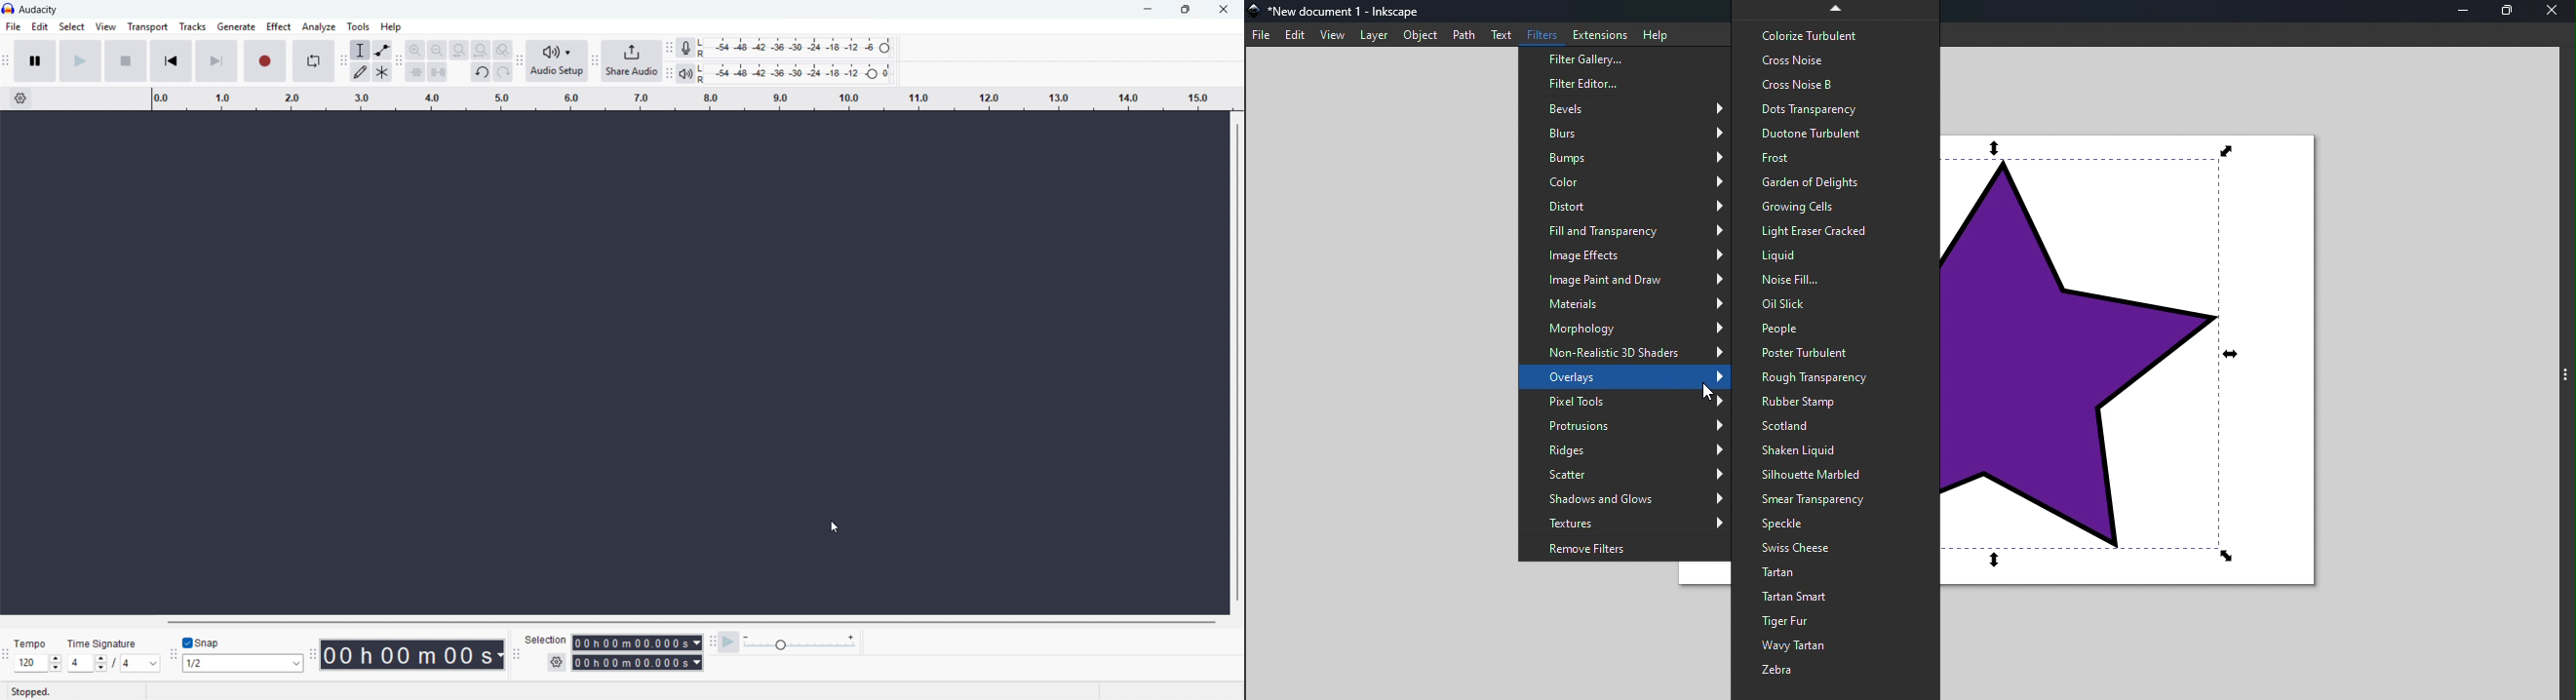 This screenshot has width=2576, height=700. I want to click on generate, so click(236, 27).